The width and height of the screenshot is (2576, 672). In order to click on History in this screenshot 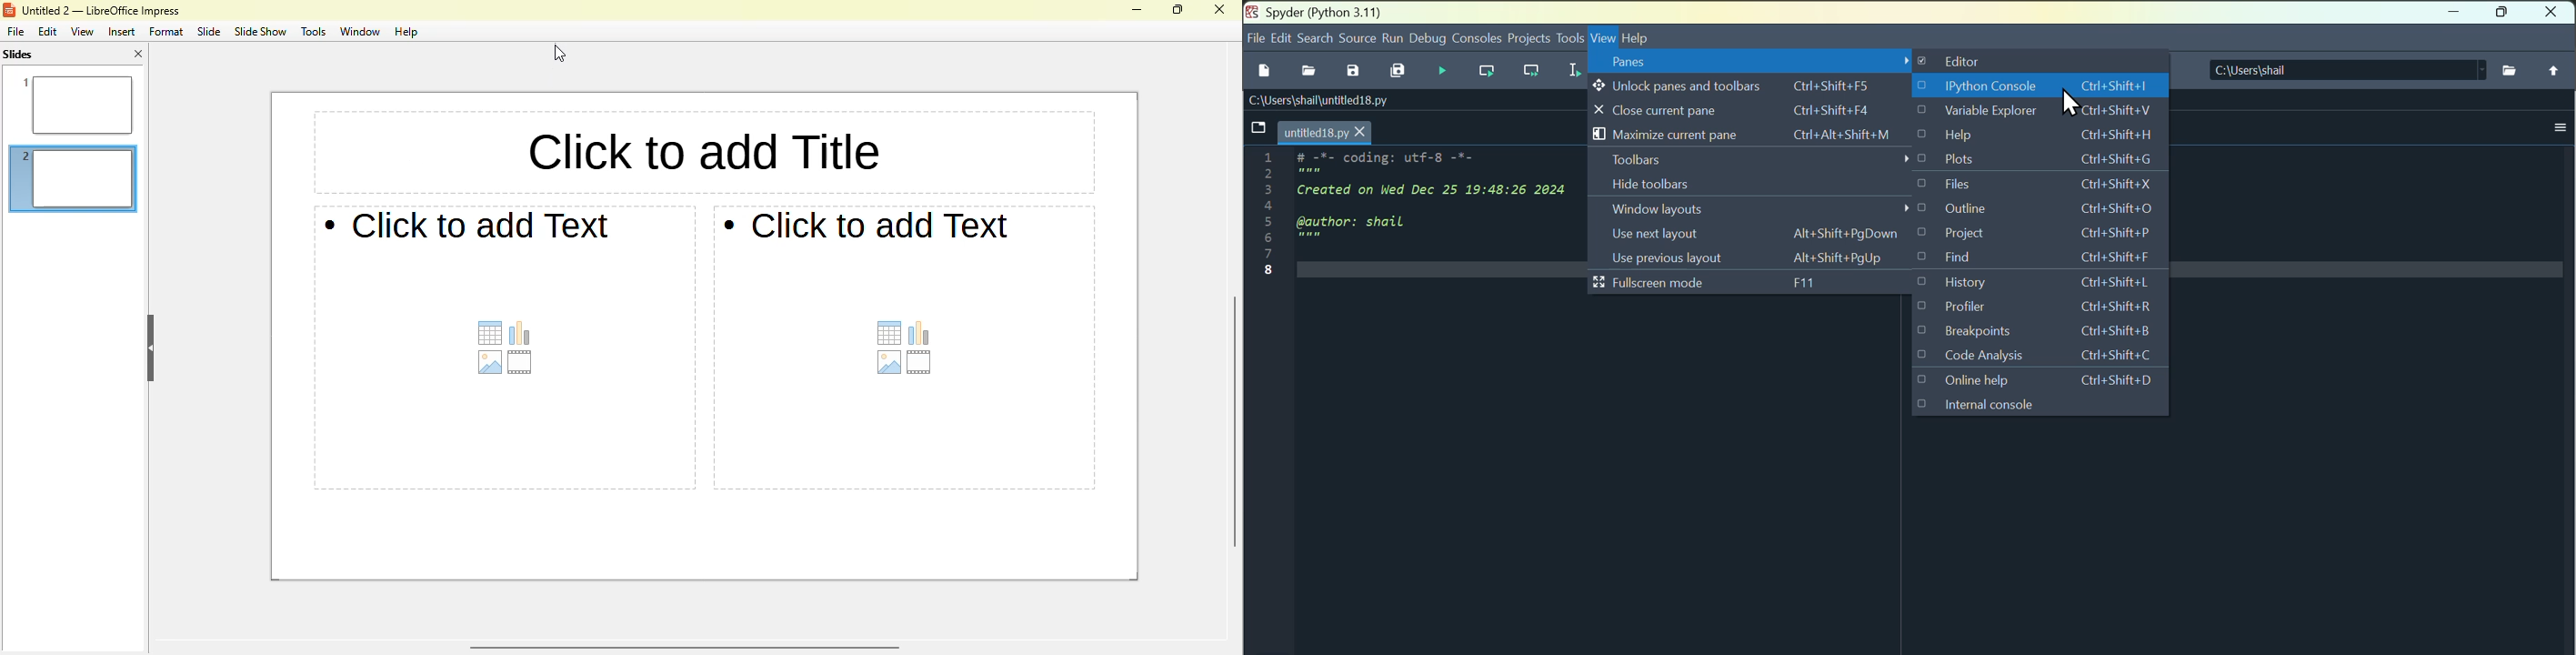, I will do `click(2029, 284)`.